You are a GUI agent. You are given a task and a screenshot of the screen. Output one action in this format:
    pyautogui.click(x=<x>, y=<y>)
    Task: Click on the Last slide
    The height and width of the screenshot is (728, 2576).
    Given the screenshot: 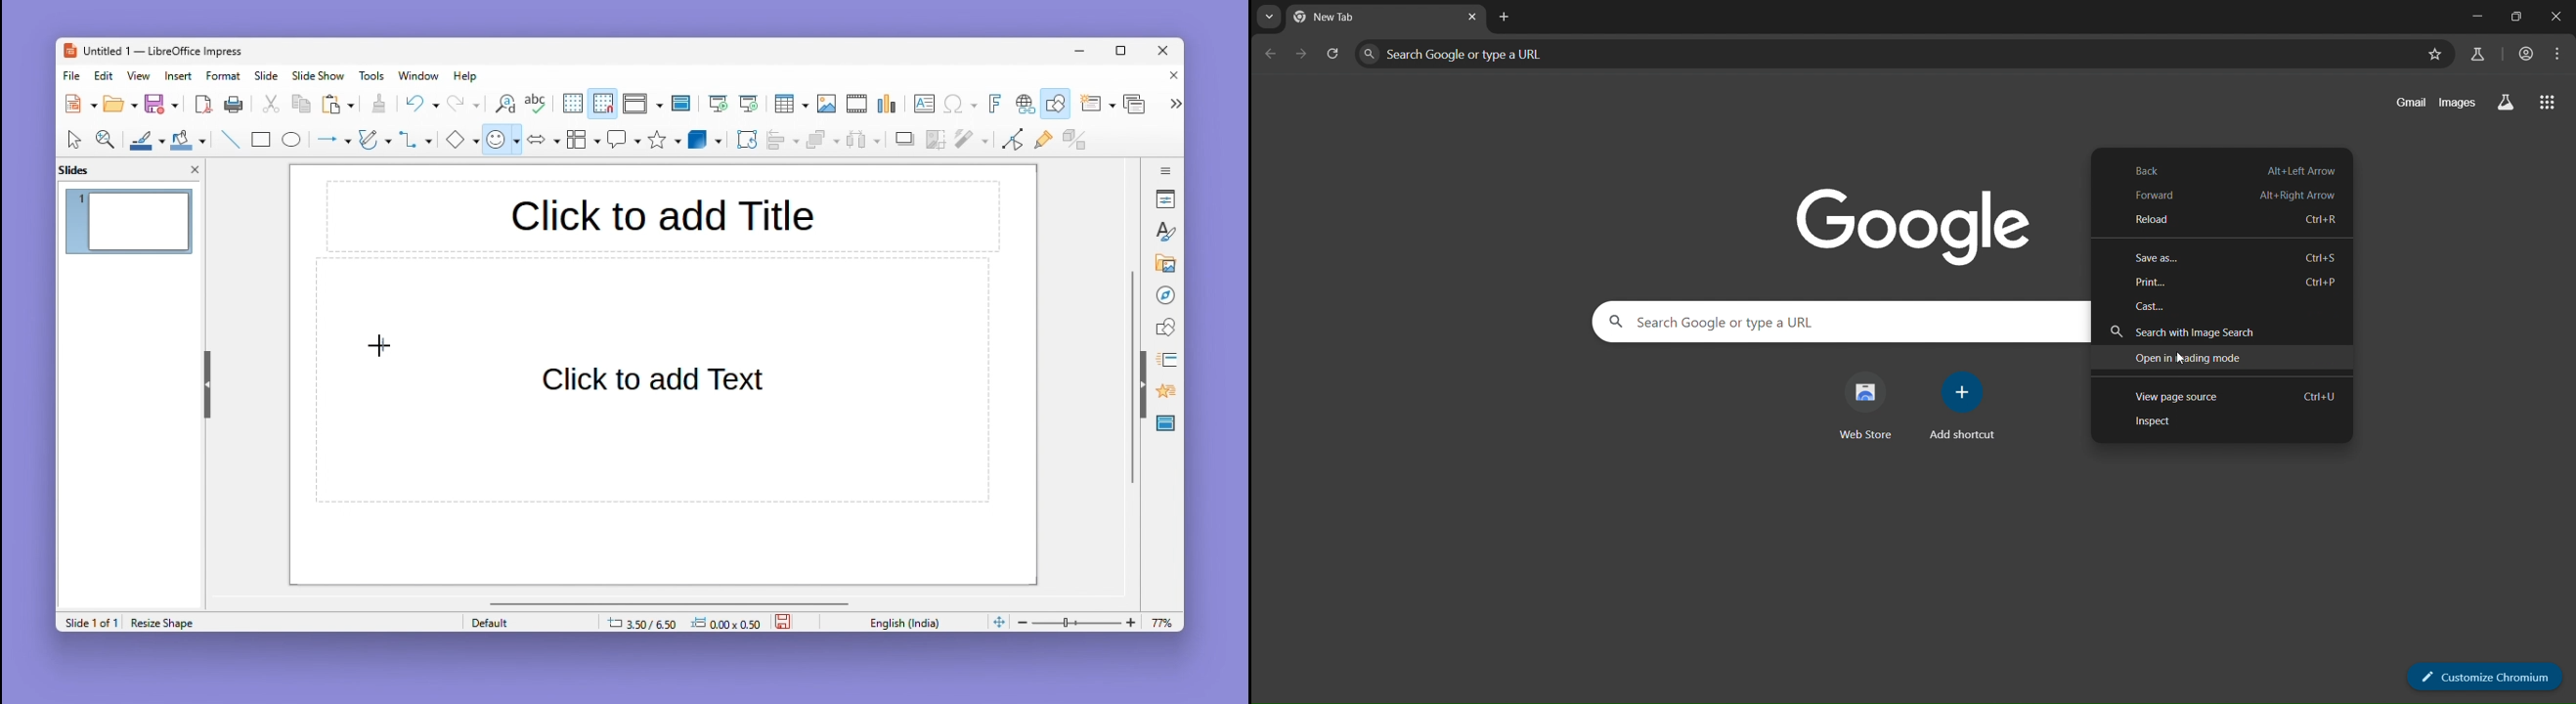 What is the action you would take?
    pyautogui.click(x=749, y=104)
    